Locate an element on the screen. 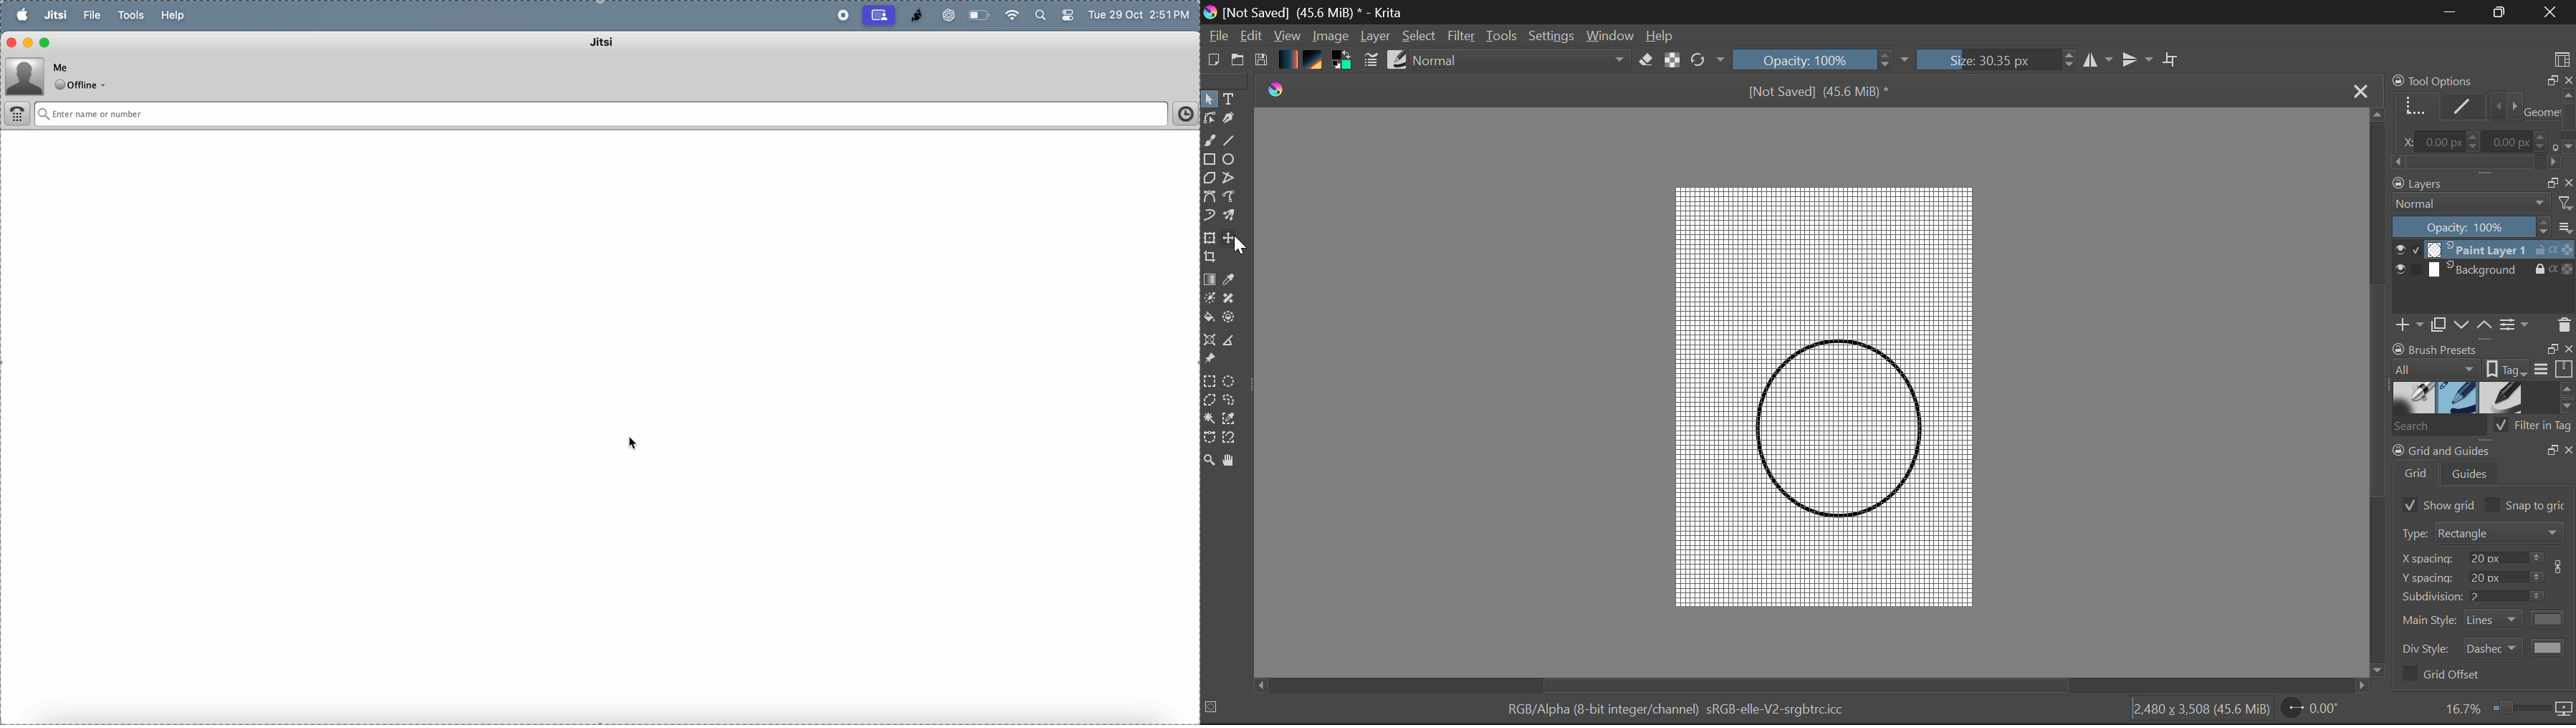  cursor is located at coordinates (639, 447).